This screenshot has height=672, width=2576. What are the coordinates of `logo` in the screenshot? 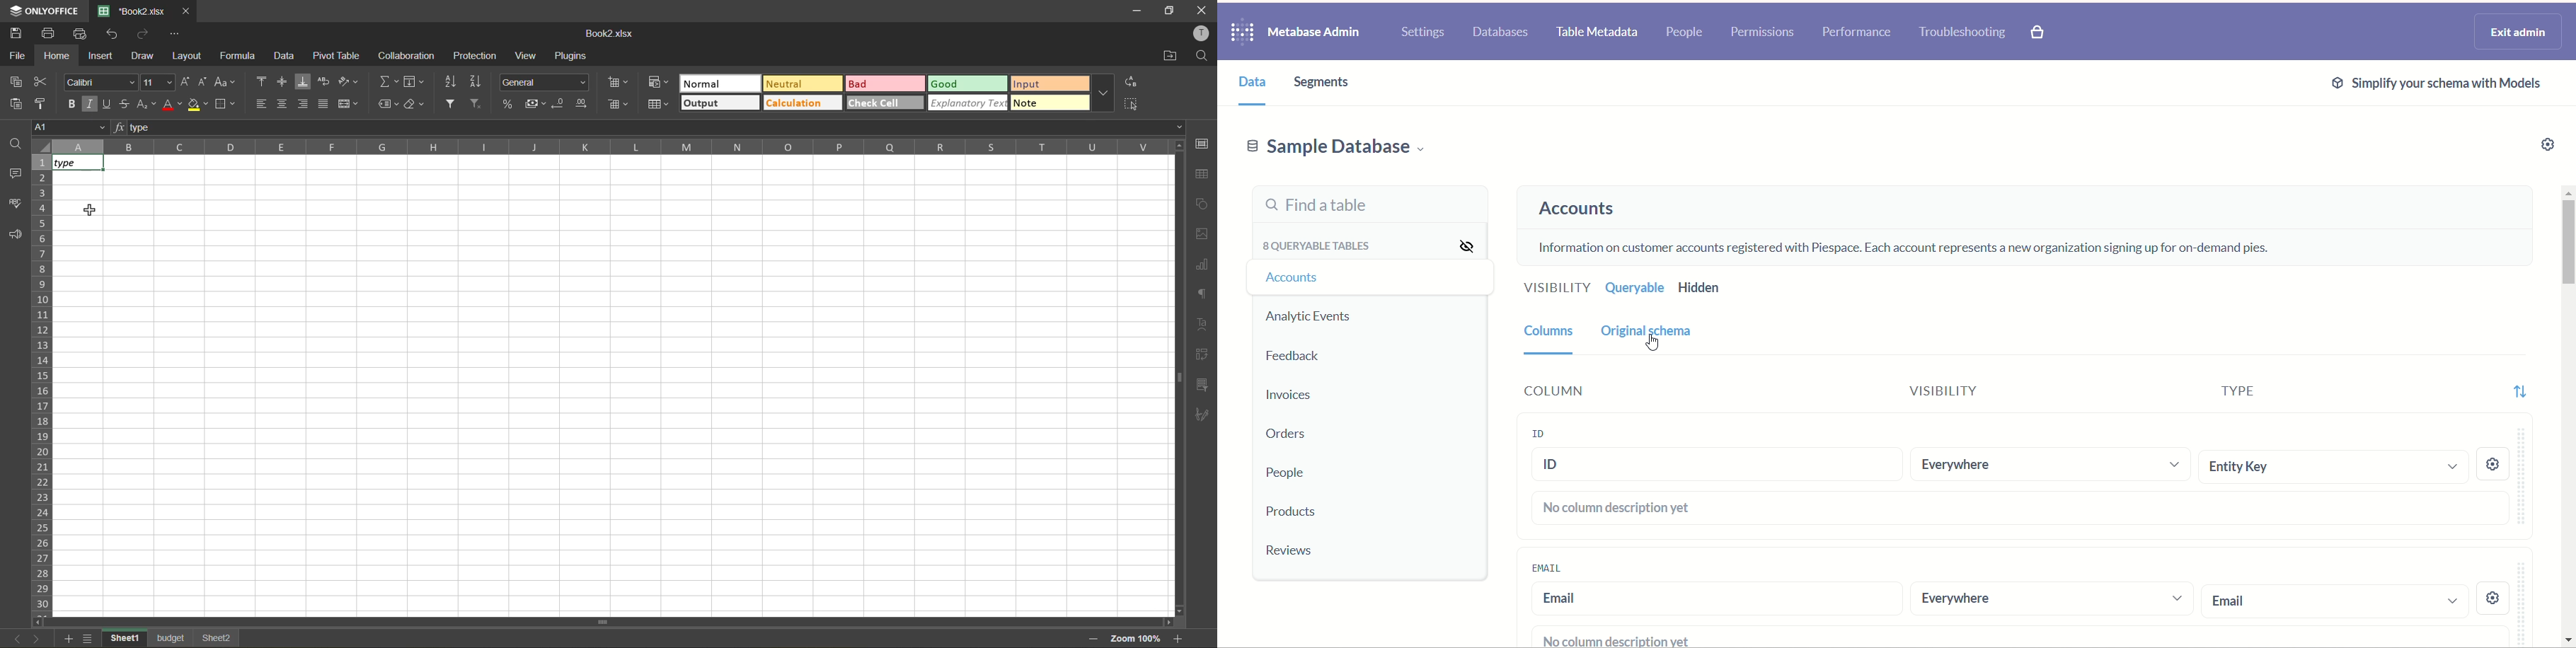 It's located at (1243, 33).